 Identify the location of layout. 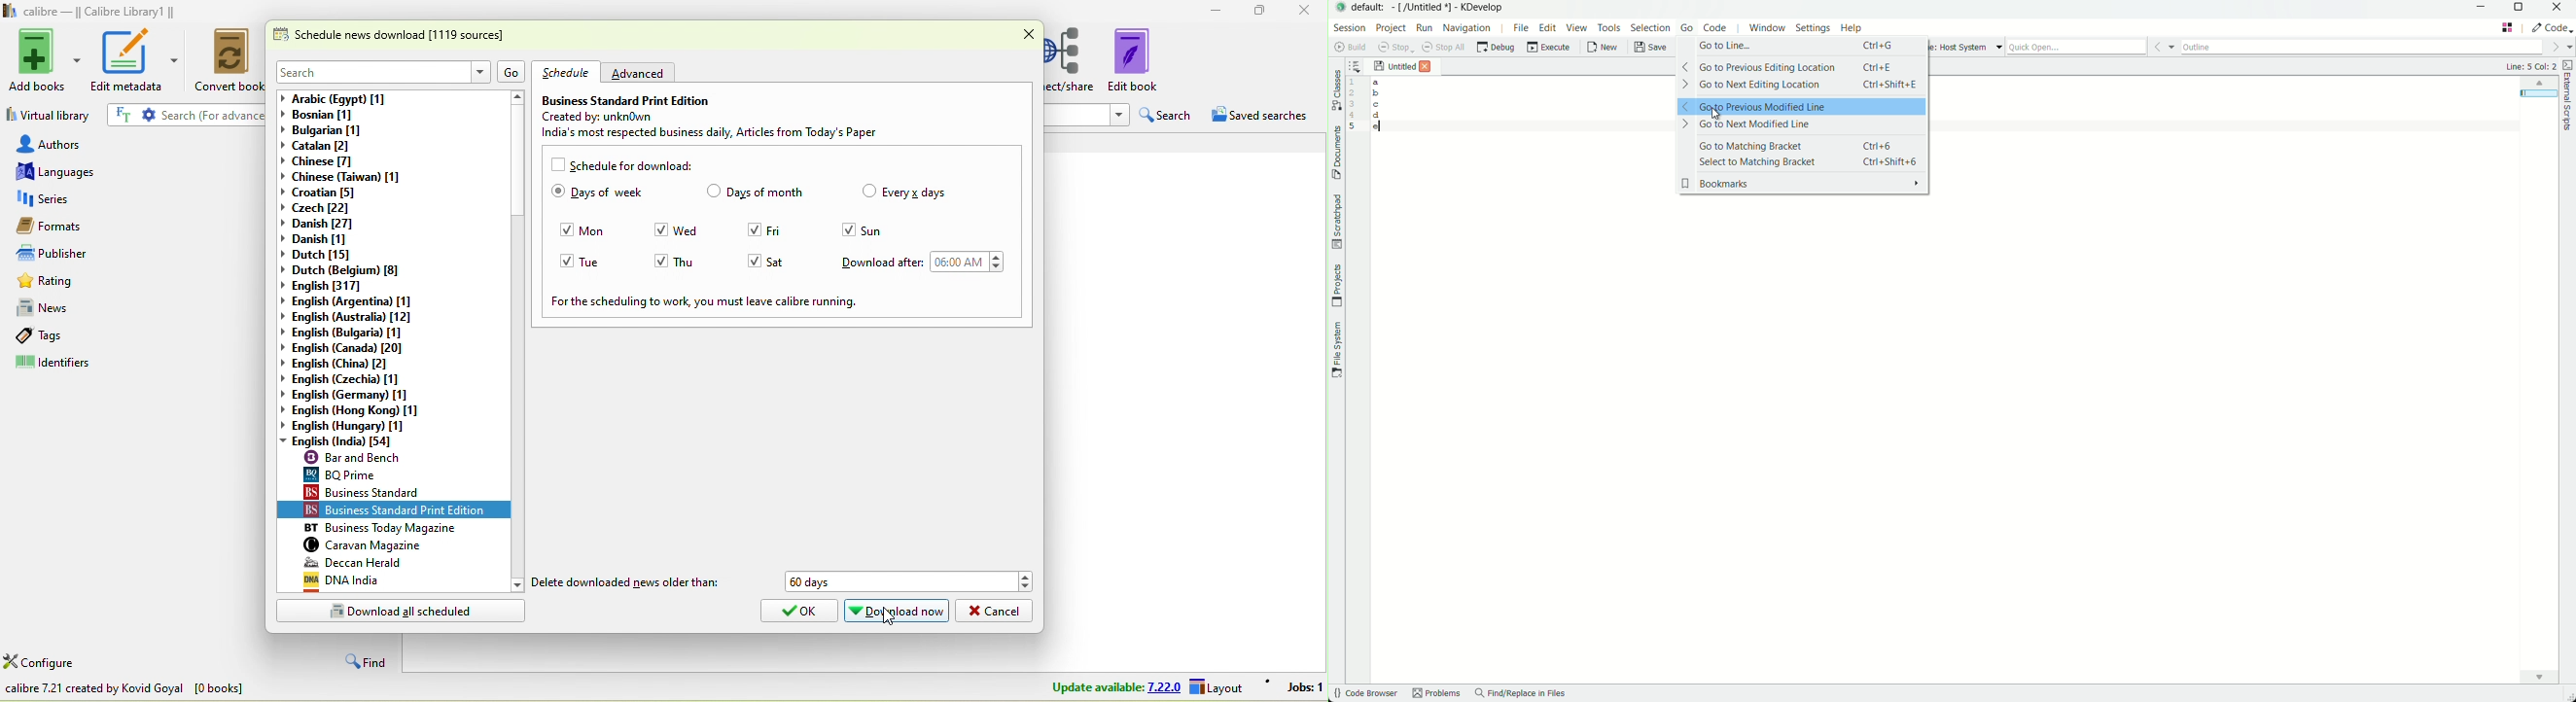
(1226, 685).